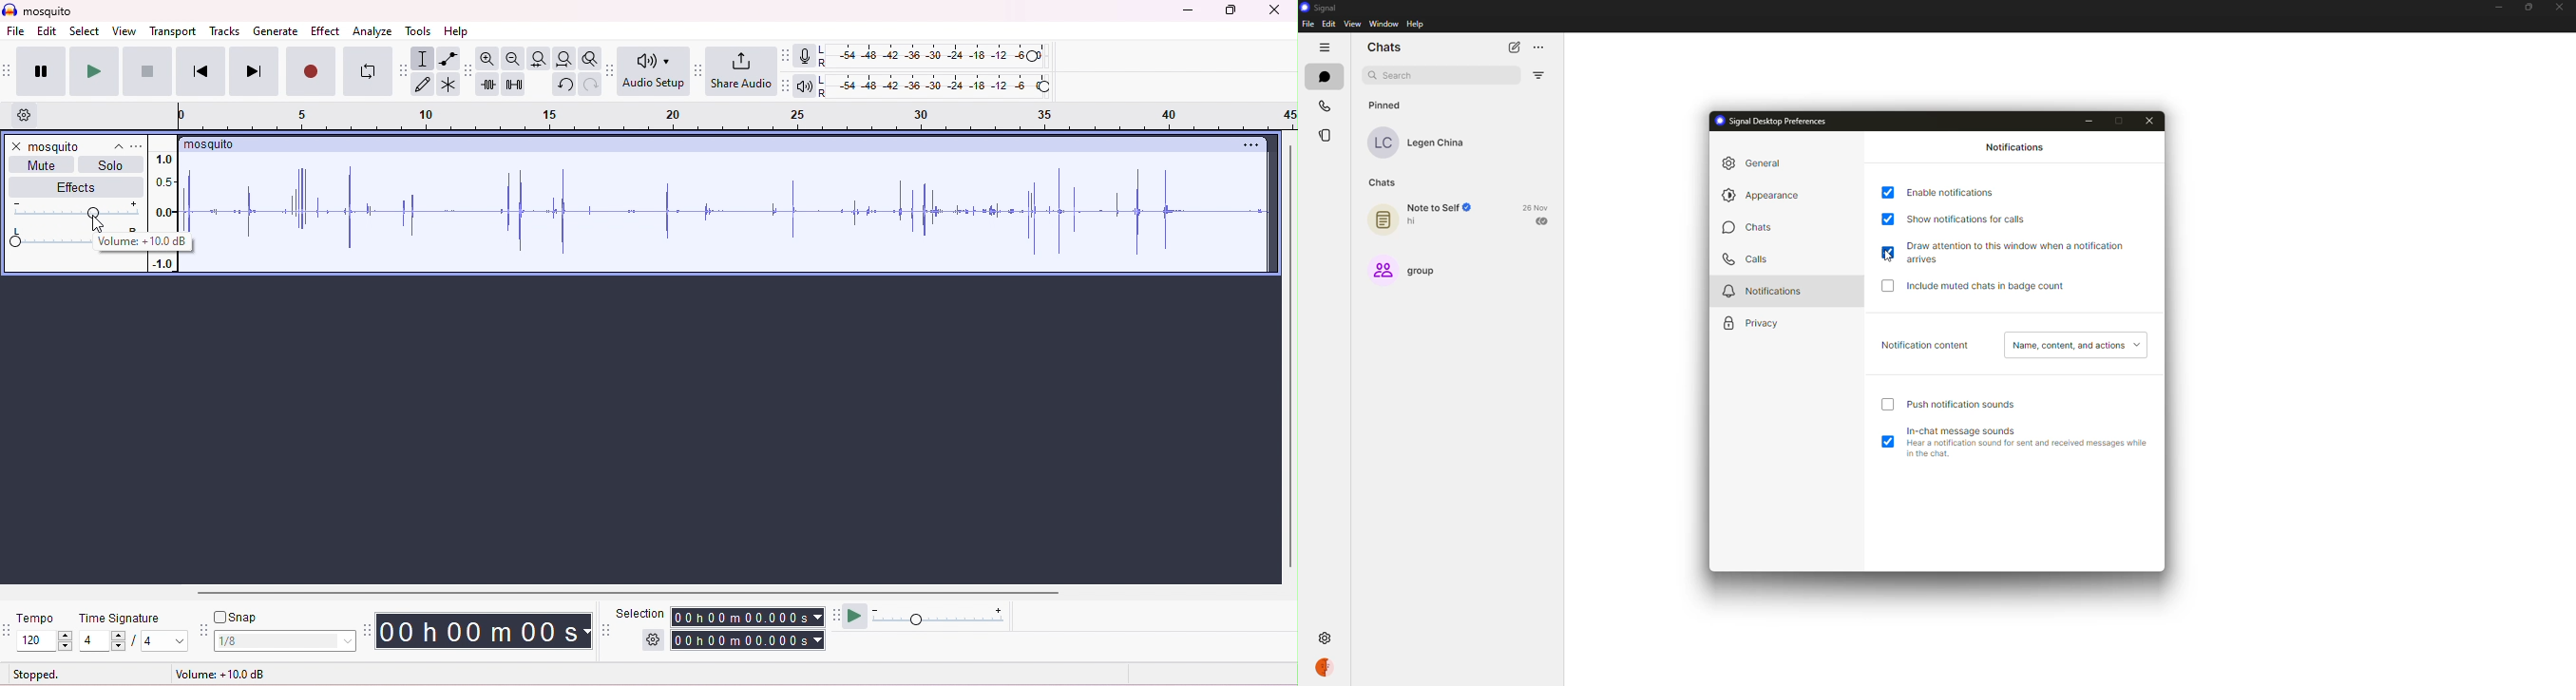 Image resolution: width=2576 pixels, height=700 pixels. Describe the element at coordinates (120, 618) in the screenshot. I see `time signature` at that location.